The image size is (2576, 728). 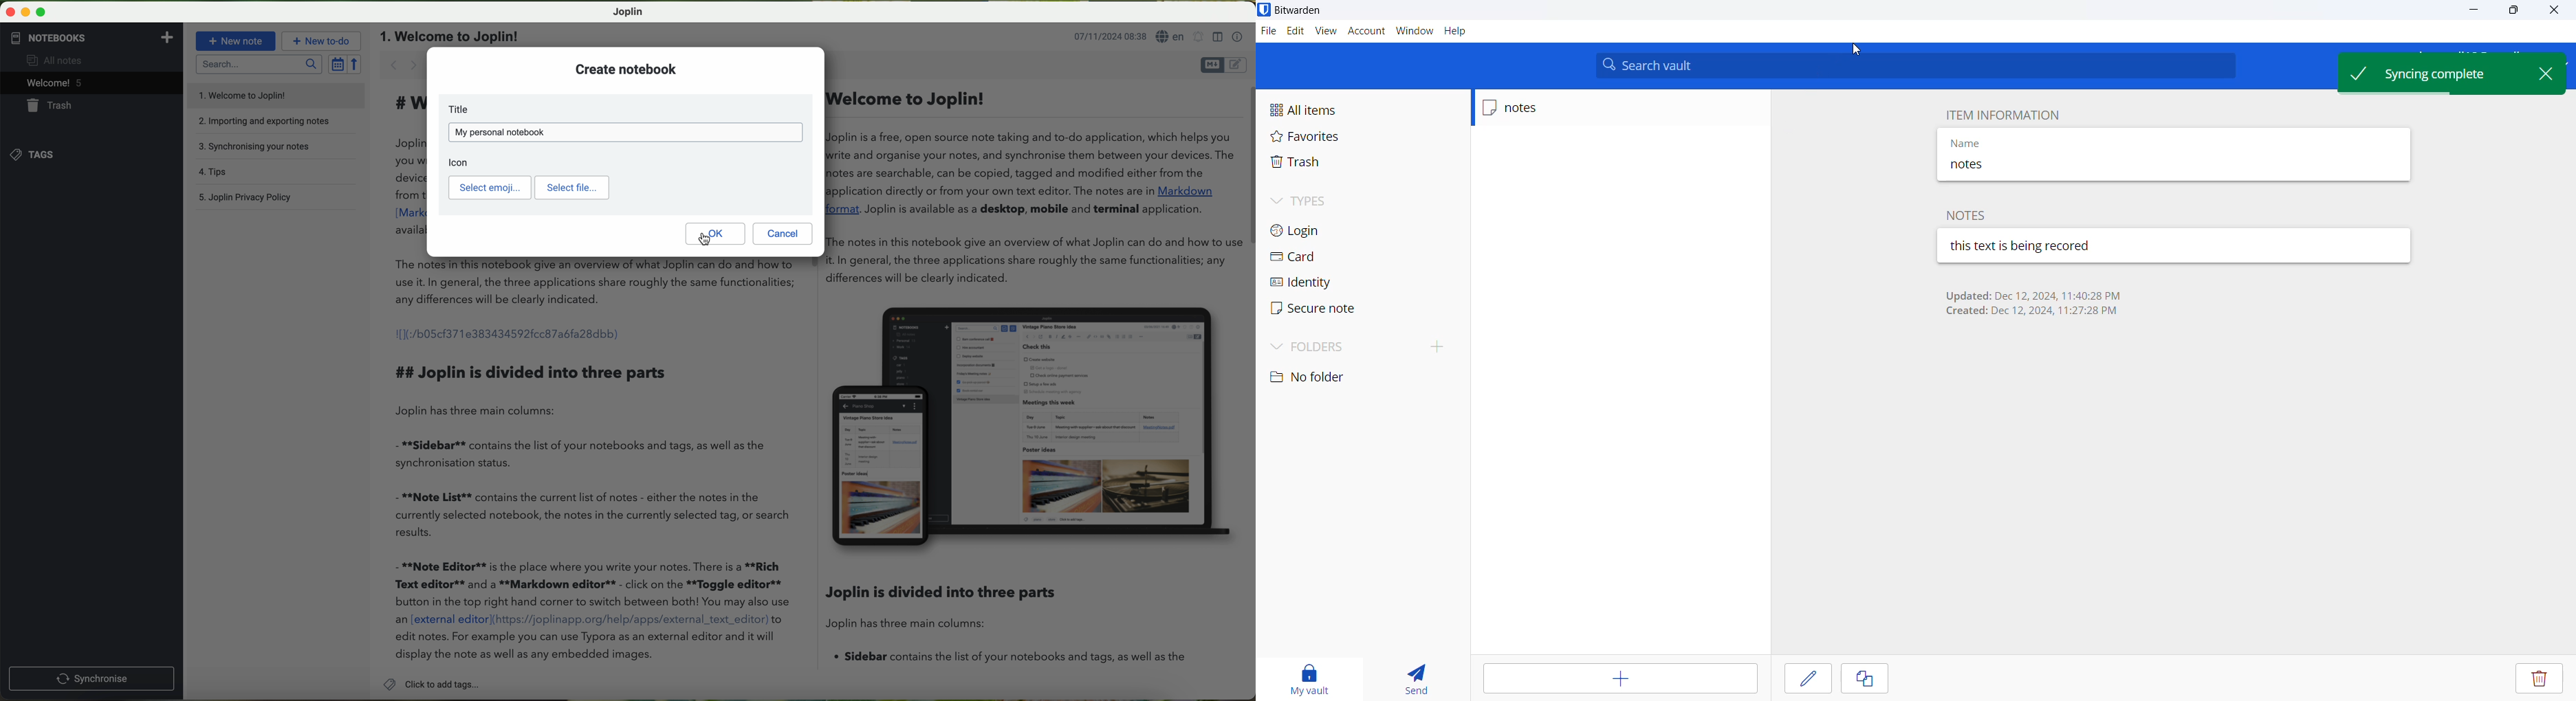 I want to click on workspace, so click(x=804, y=466).